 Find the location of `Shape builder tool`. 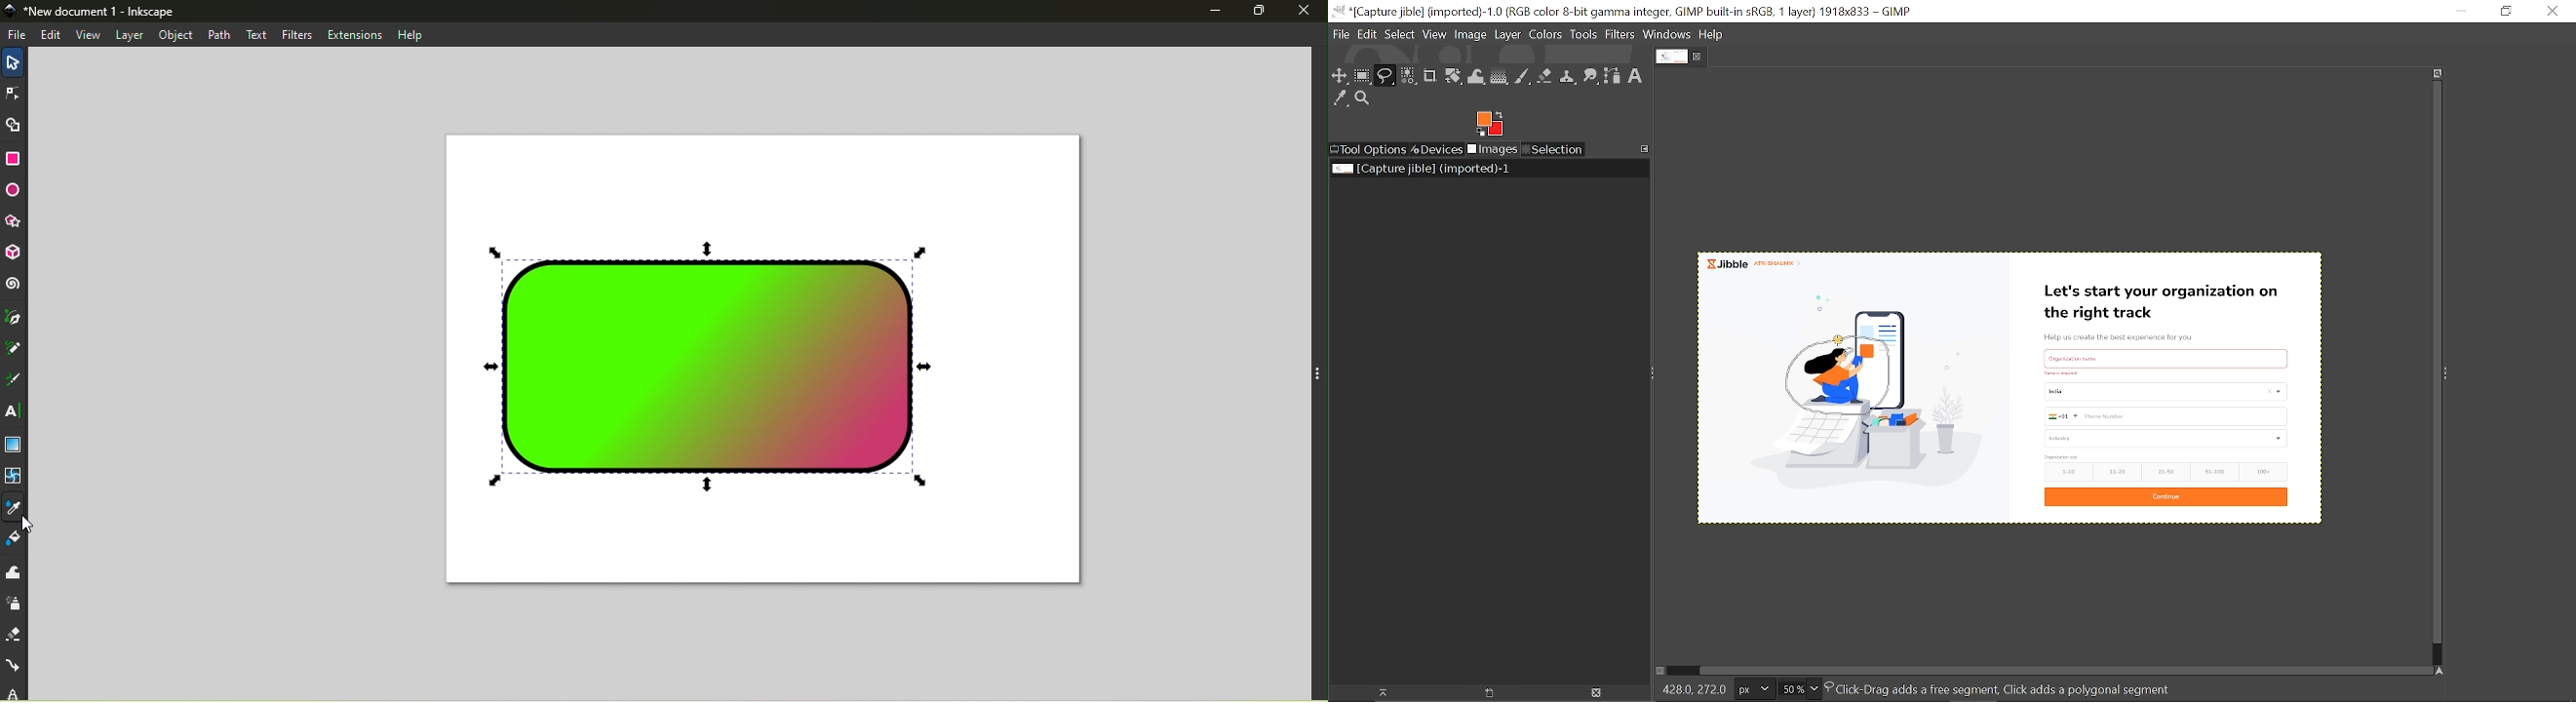

Shape builder tool is located at coordinates (14, 123).